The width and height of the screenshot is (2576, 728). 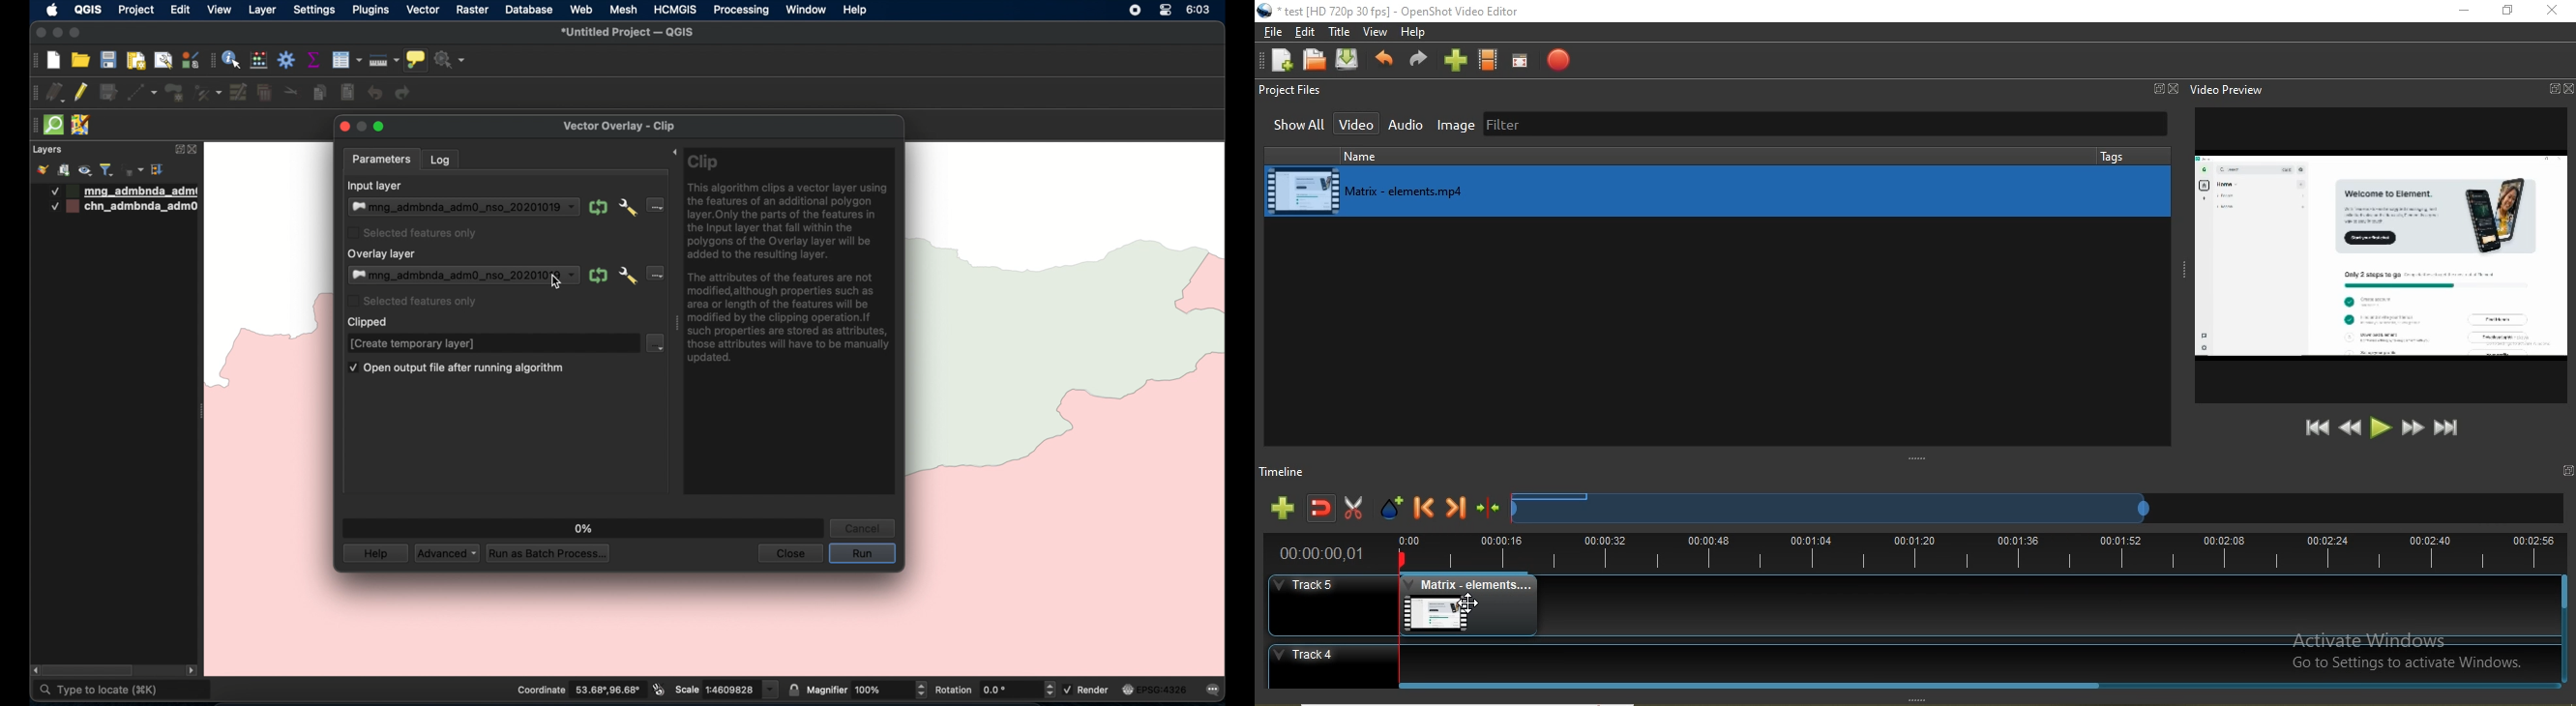 I want to click on drag handles, so click(x=35, y=93).